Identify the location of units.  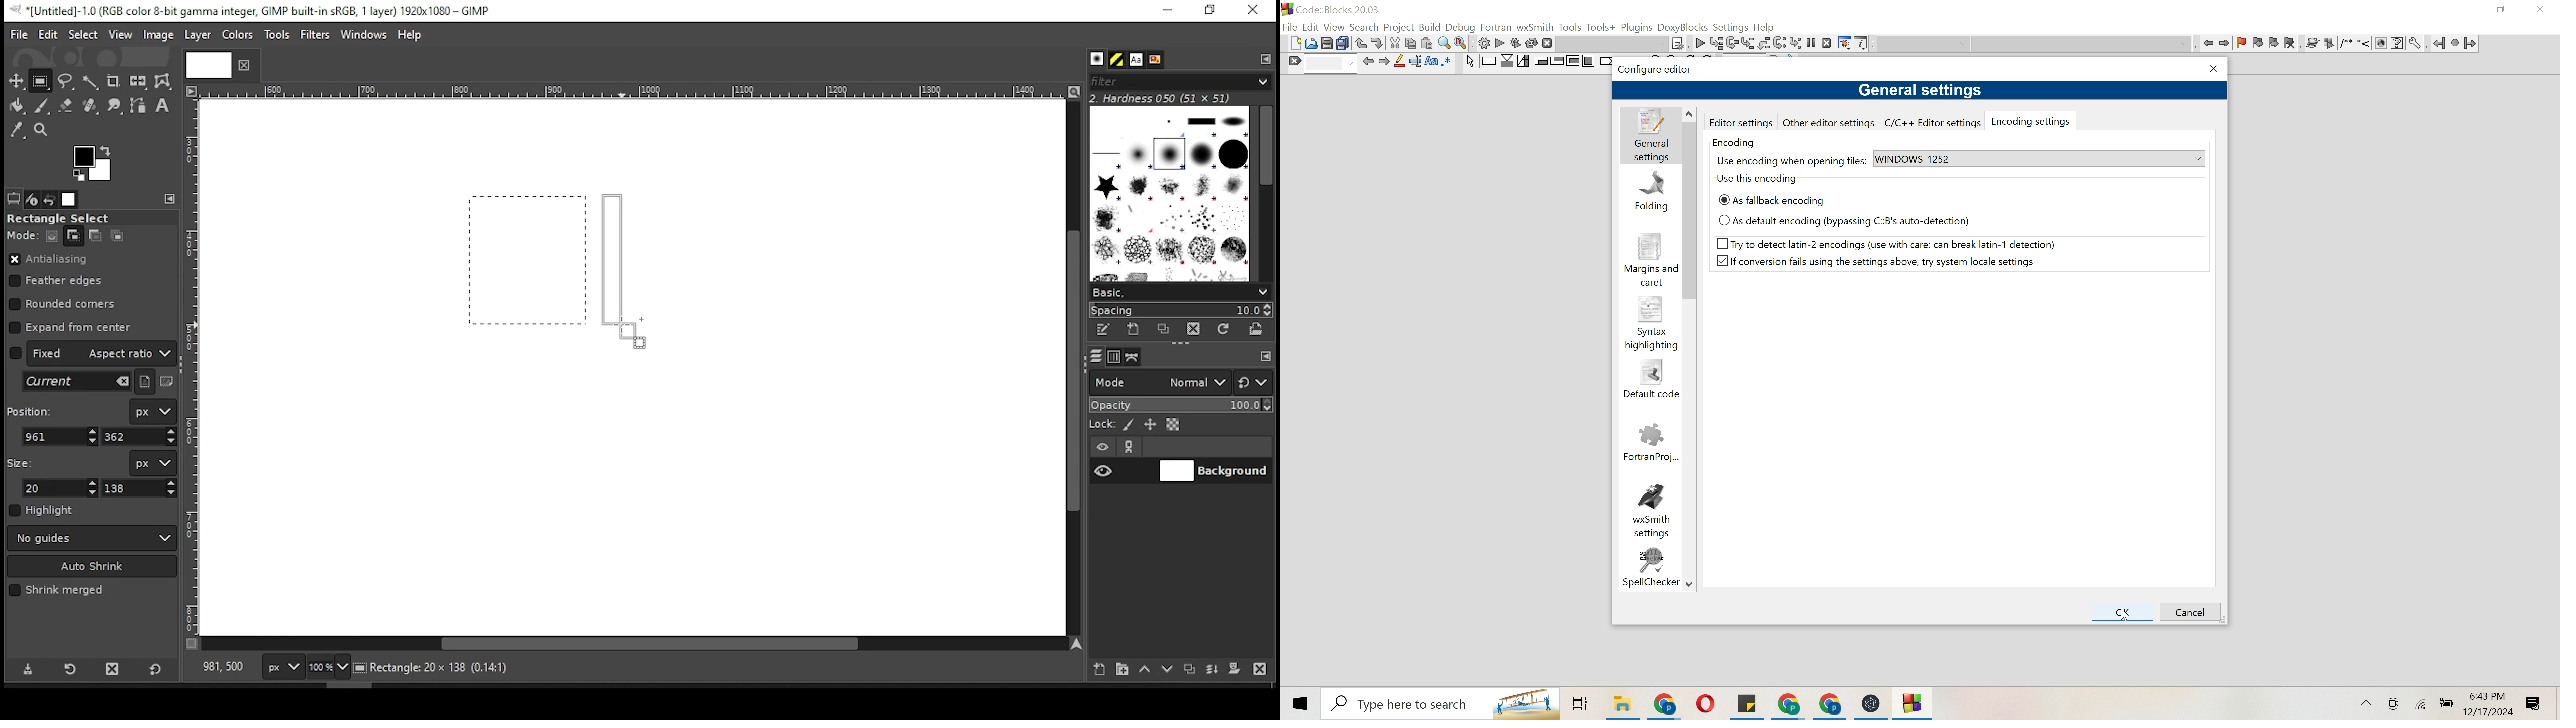
(152, 463).